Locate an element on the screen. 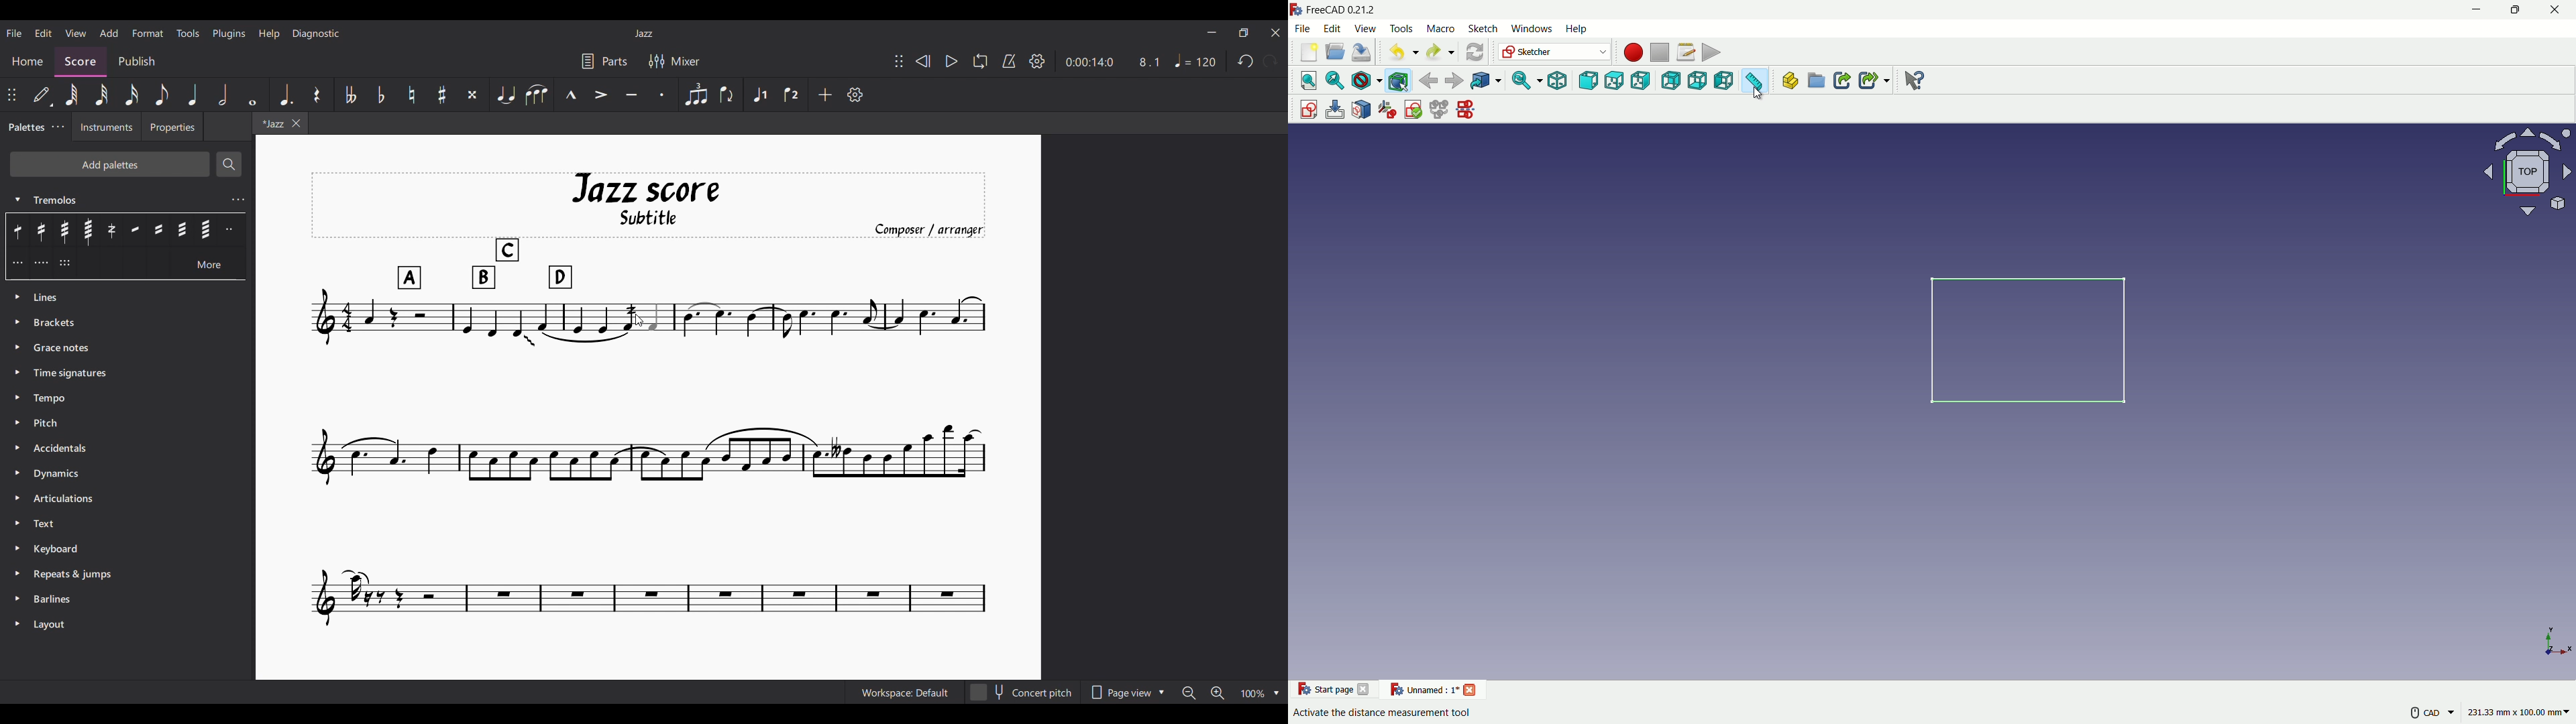 Image resolution: width=2576 pixels, height=728 pixels. edit sketch is located at coordinates (1334, 109).